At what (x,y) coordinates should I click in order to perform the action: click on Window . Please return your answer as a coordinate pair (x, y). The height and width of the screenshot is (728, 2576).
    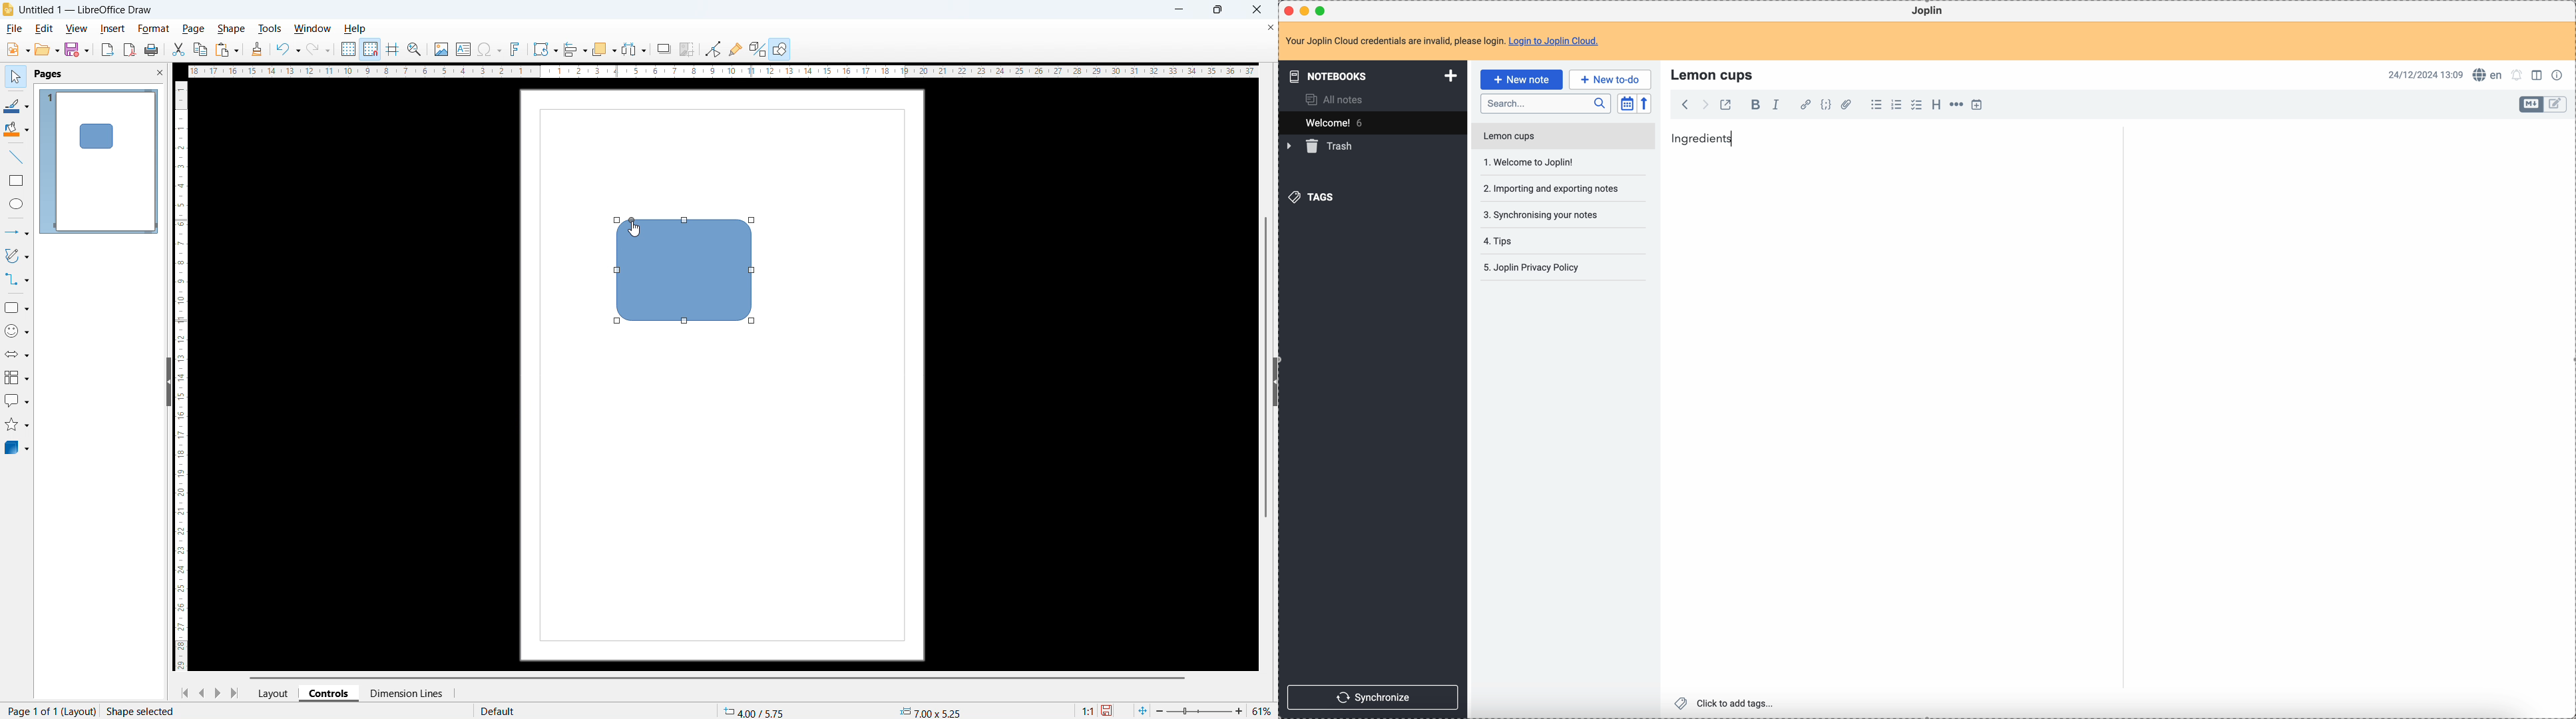
    Looking at the image, I should click on (313, 28).